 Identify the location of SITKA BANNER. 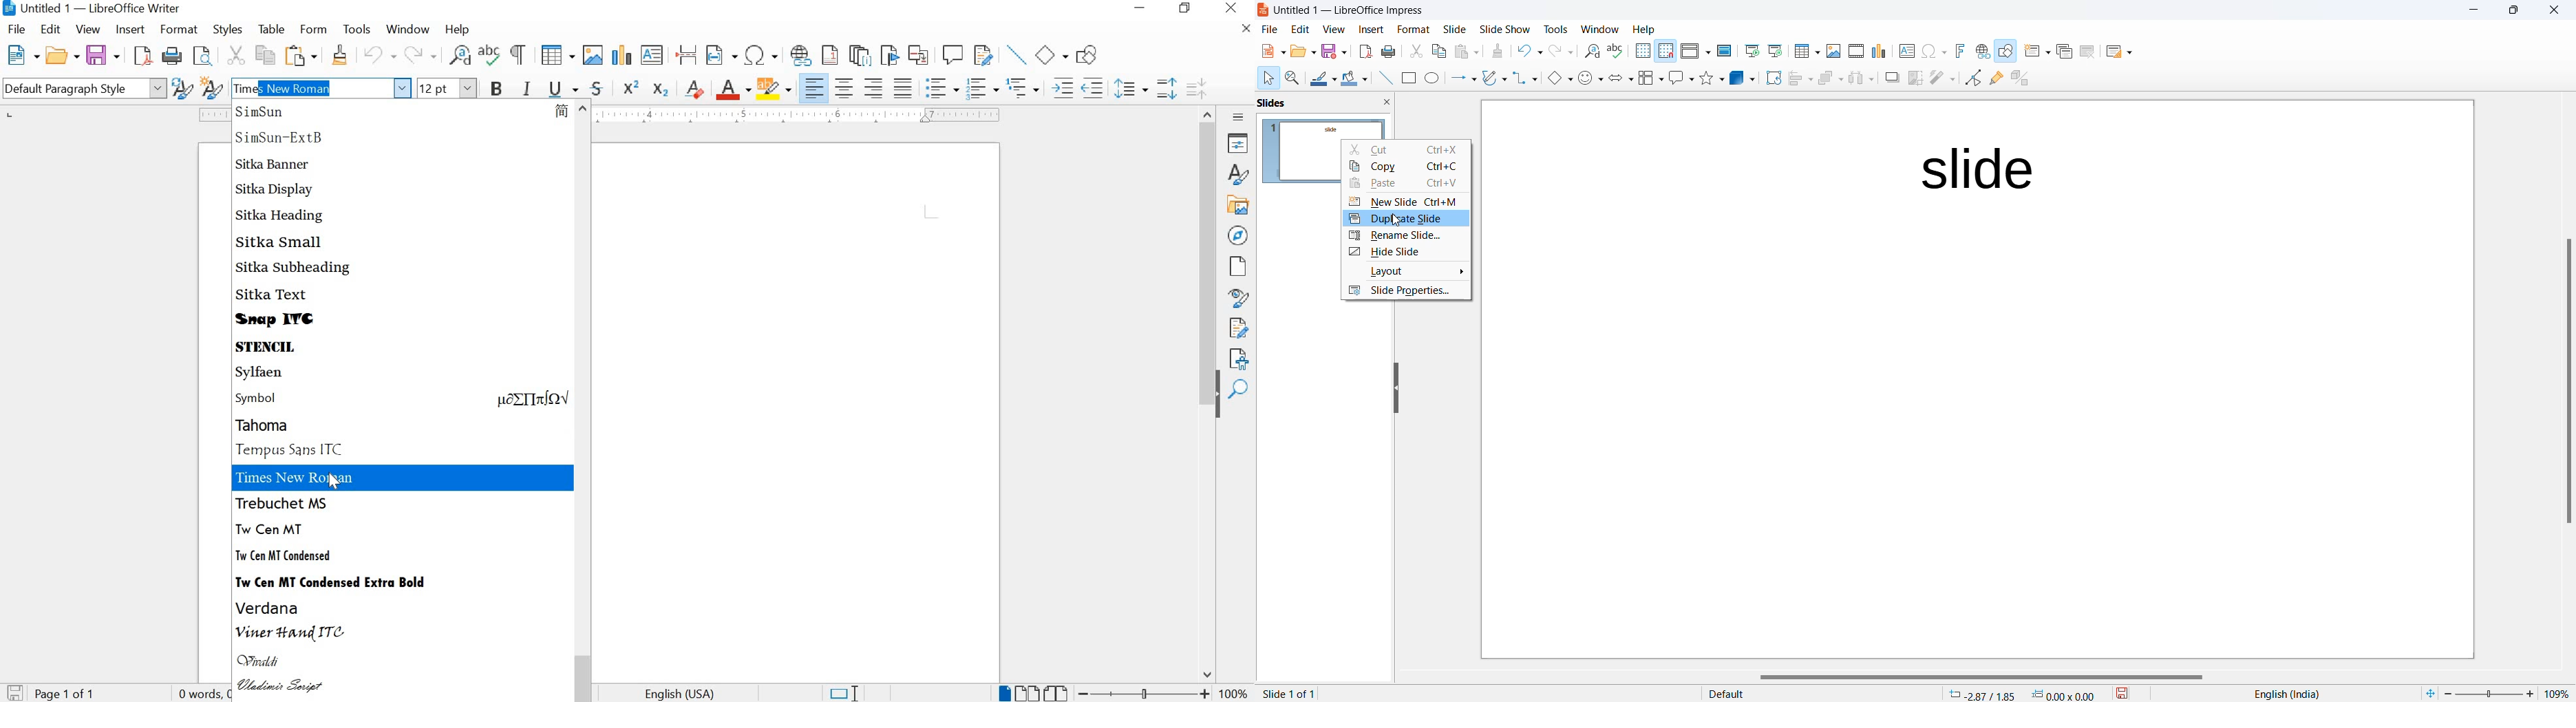
(275, 165).